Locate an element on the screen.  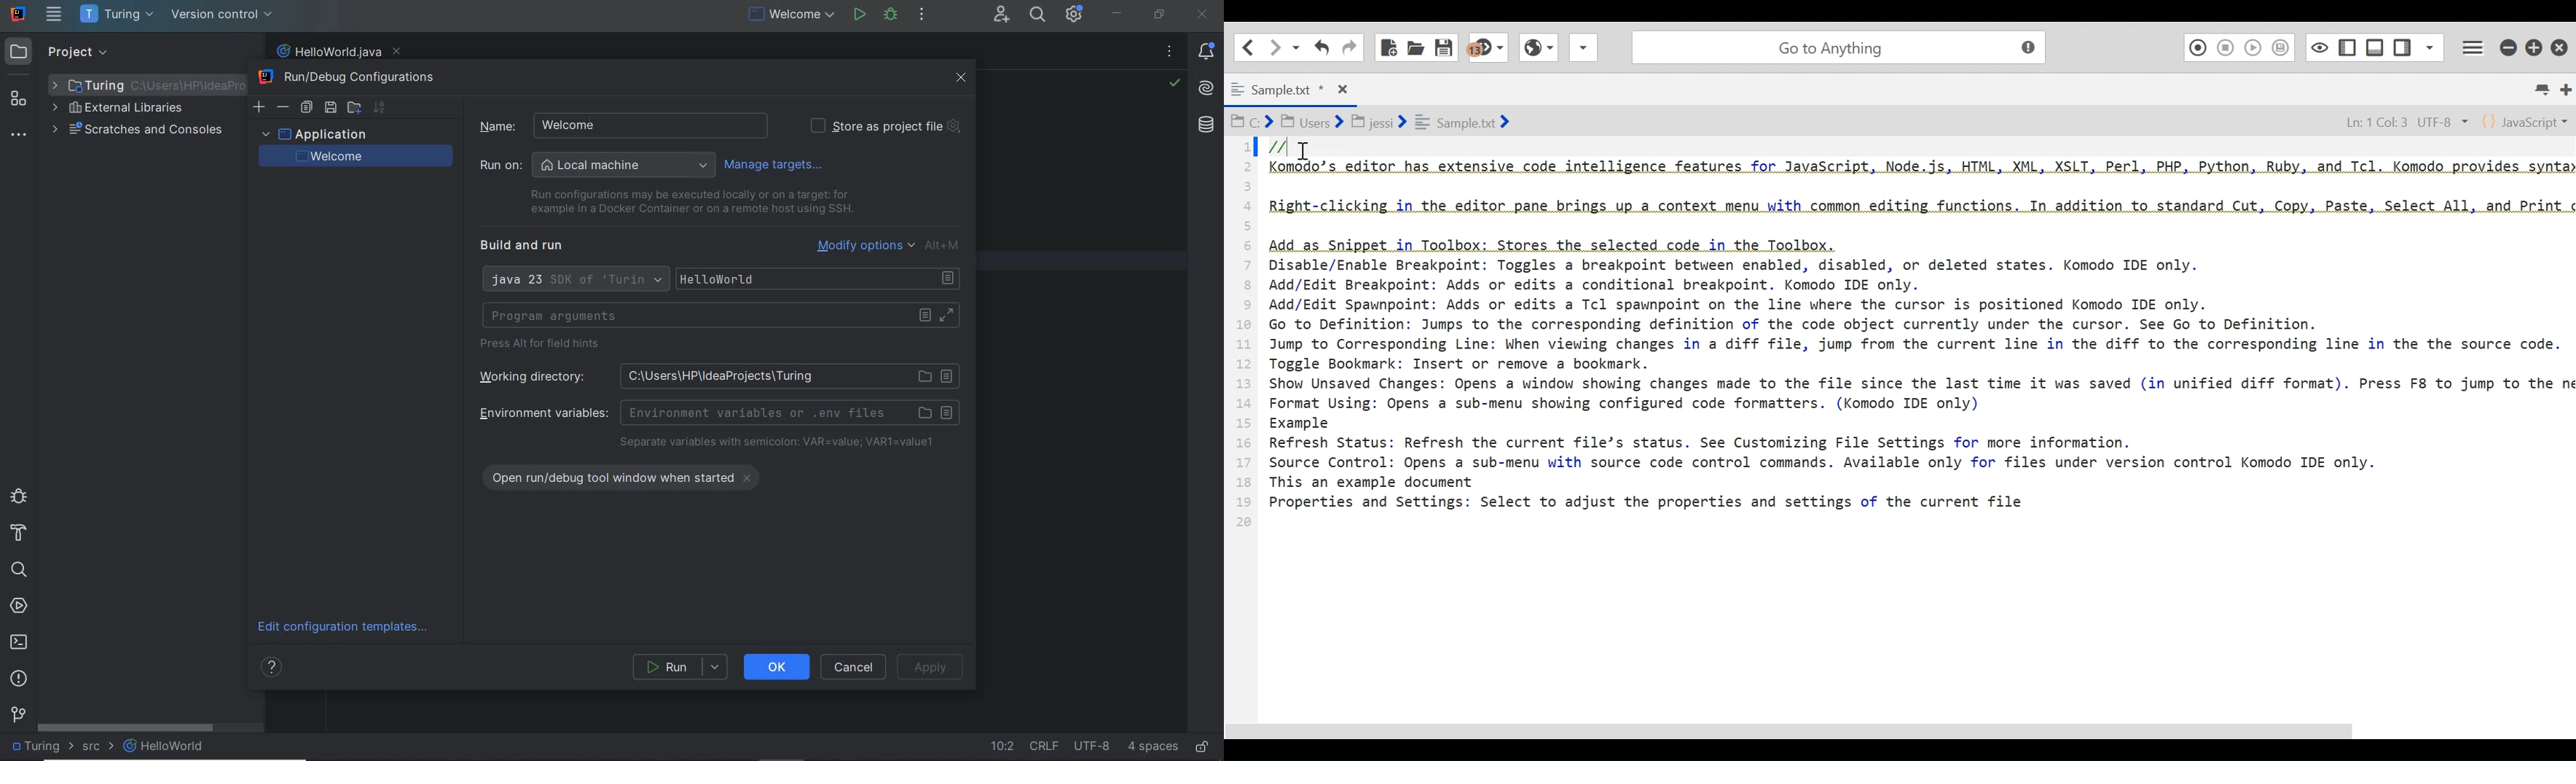
MINIMIZE is located at coordinates (1117, 14).